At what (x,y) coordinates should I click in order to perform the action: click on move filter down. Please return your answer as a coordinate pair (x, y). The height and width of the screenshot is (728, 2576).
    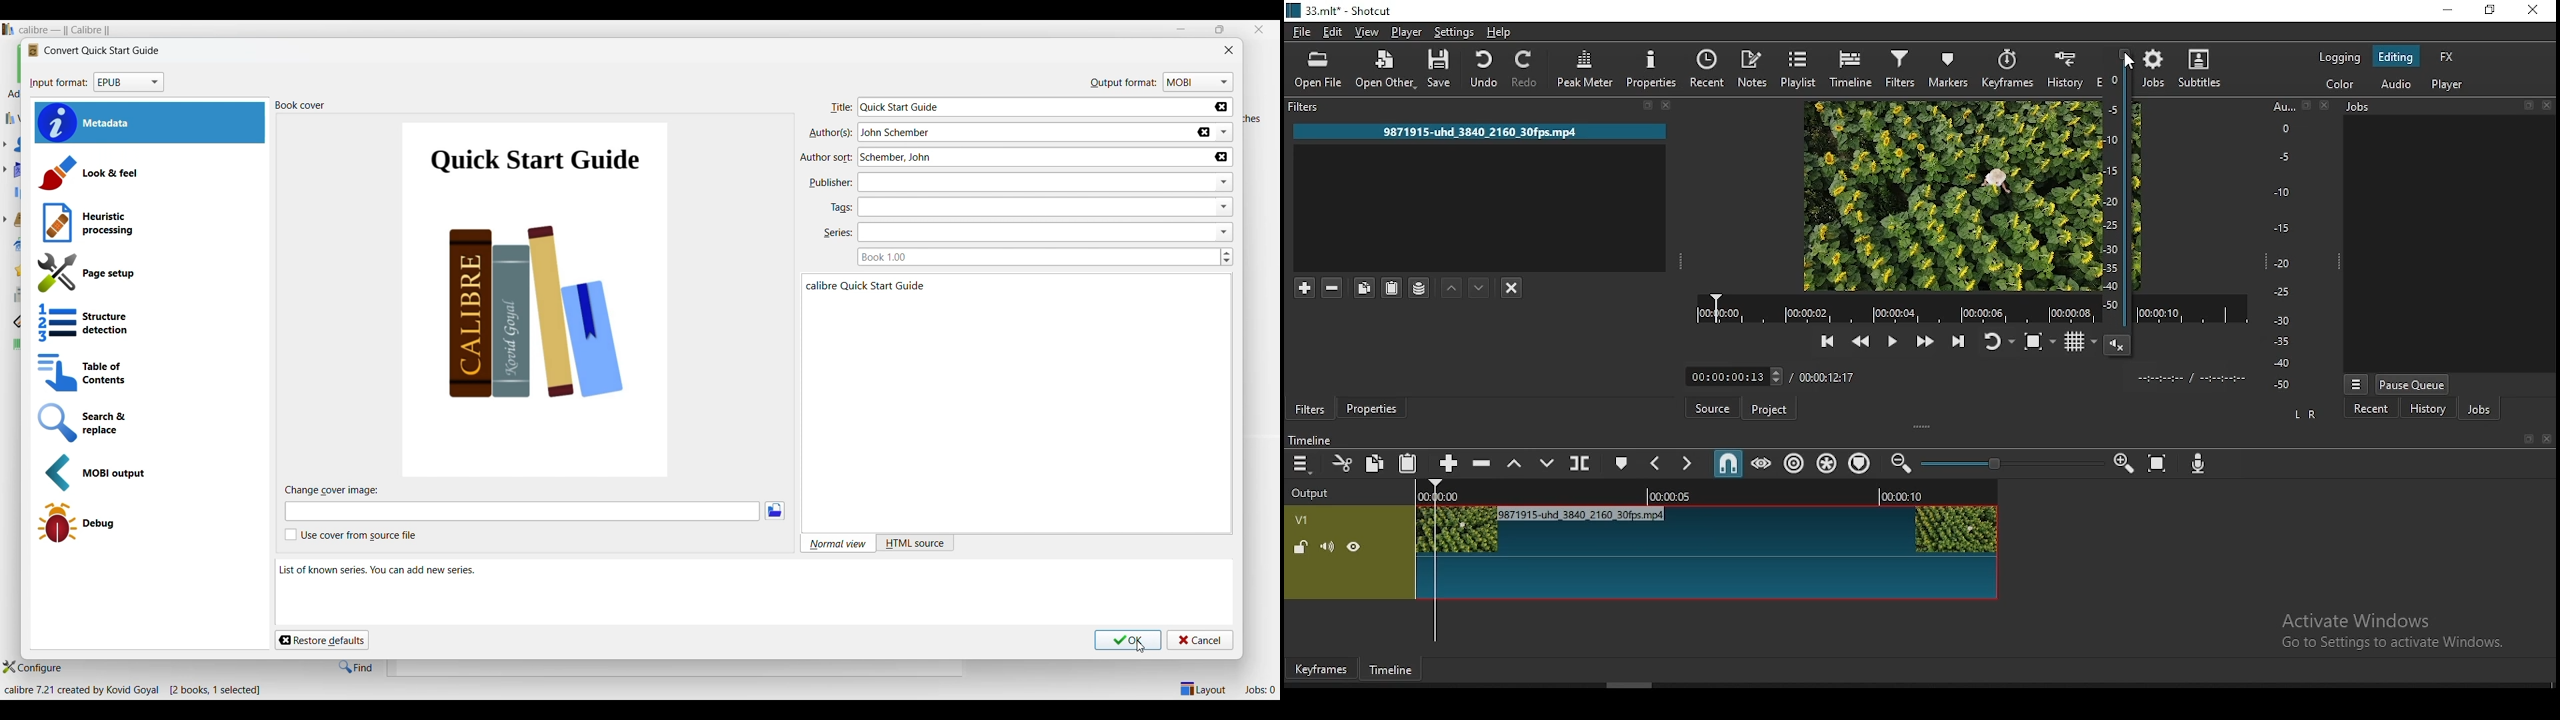
    Looking at the image, I should click on (1481, 288).